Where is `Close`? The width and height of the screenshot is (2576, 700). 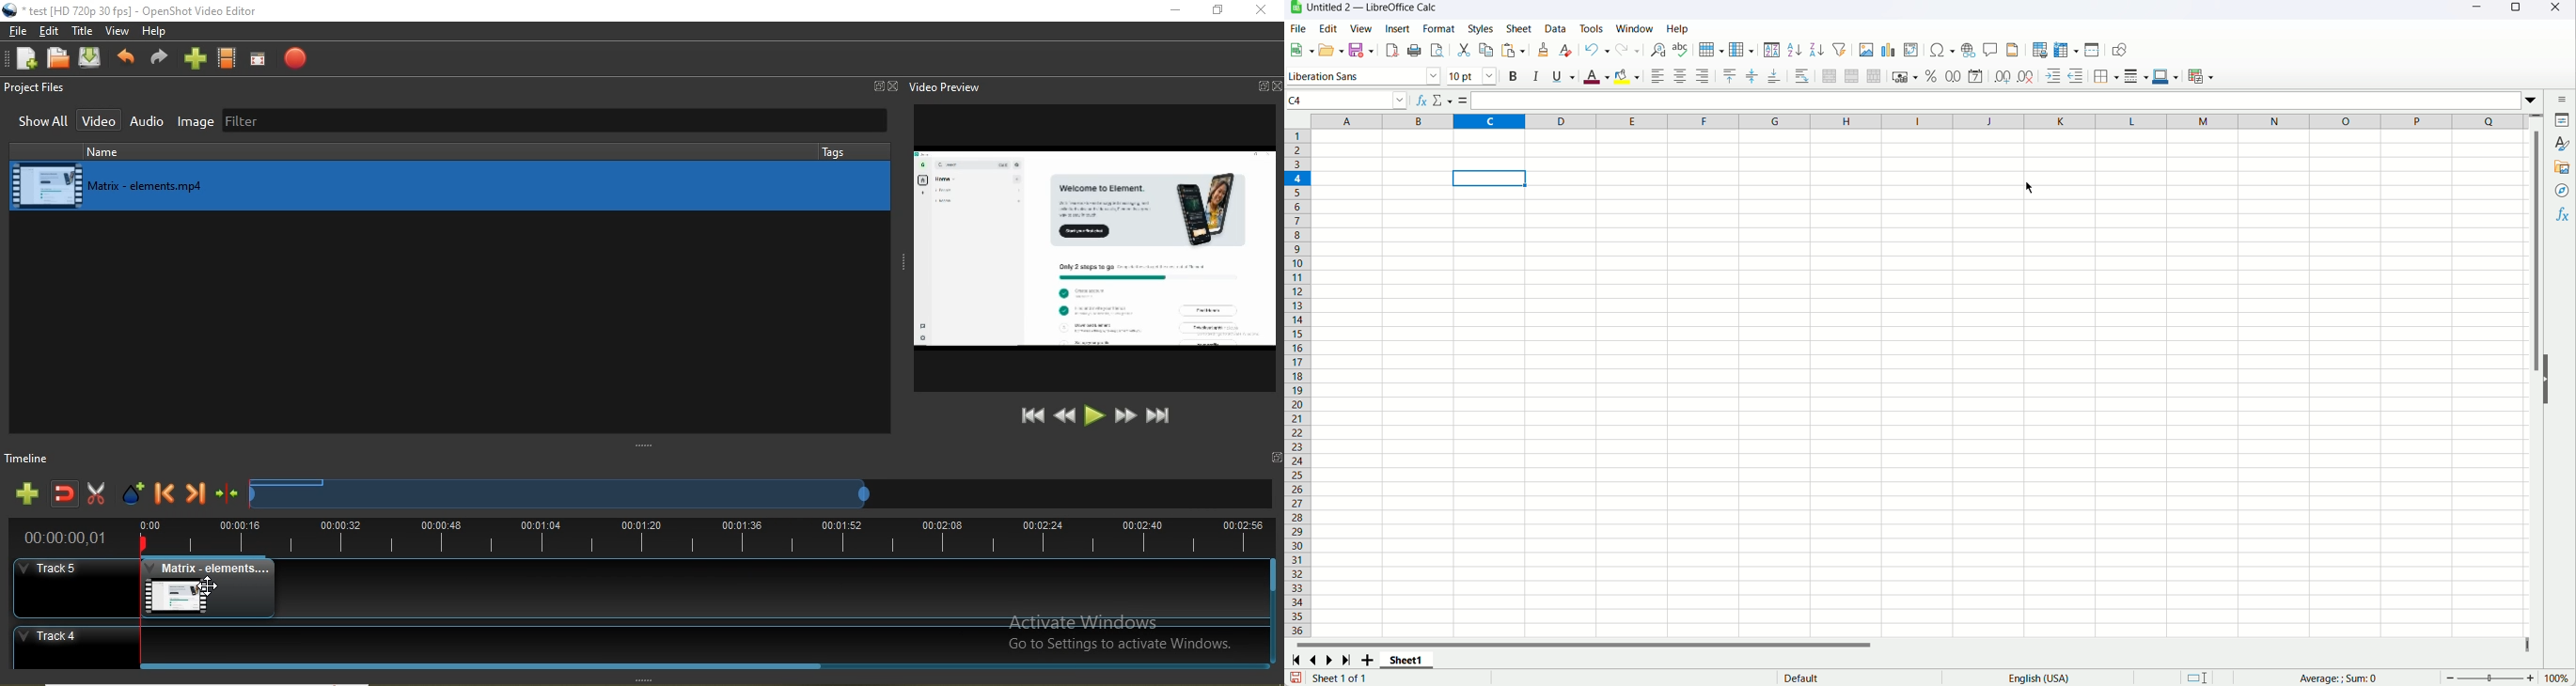
Close is located at coordinates (2559, 10).